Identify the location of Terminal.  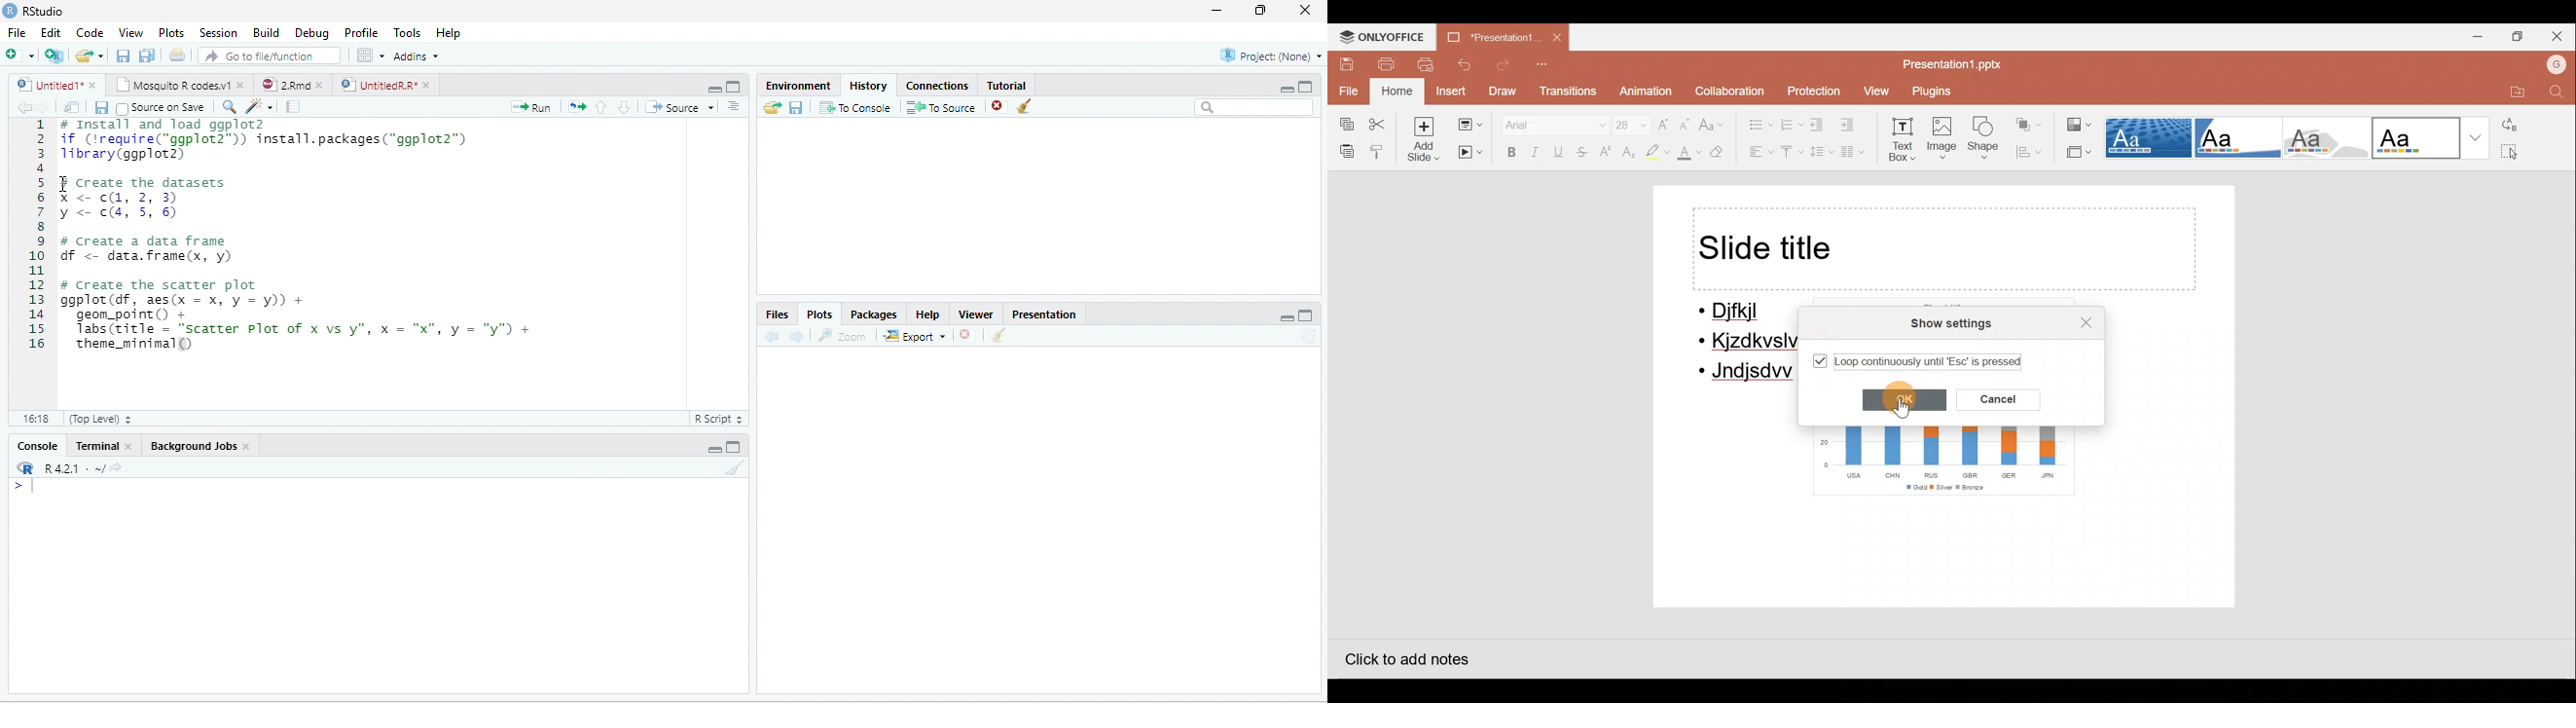
(96, 446).